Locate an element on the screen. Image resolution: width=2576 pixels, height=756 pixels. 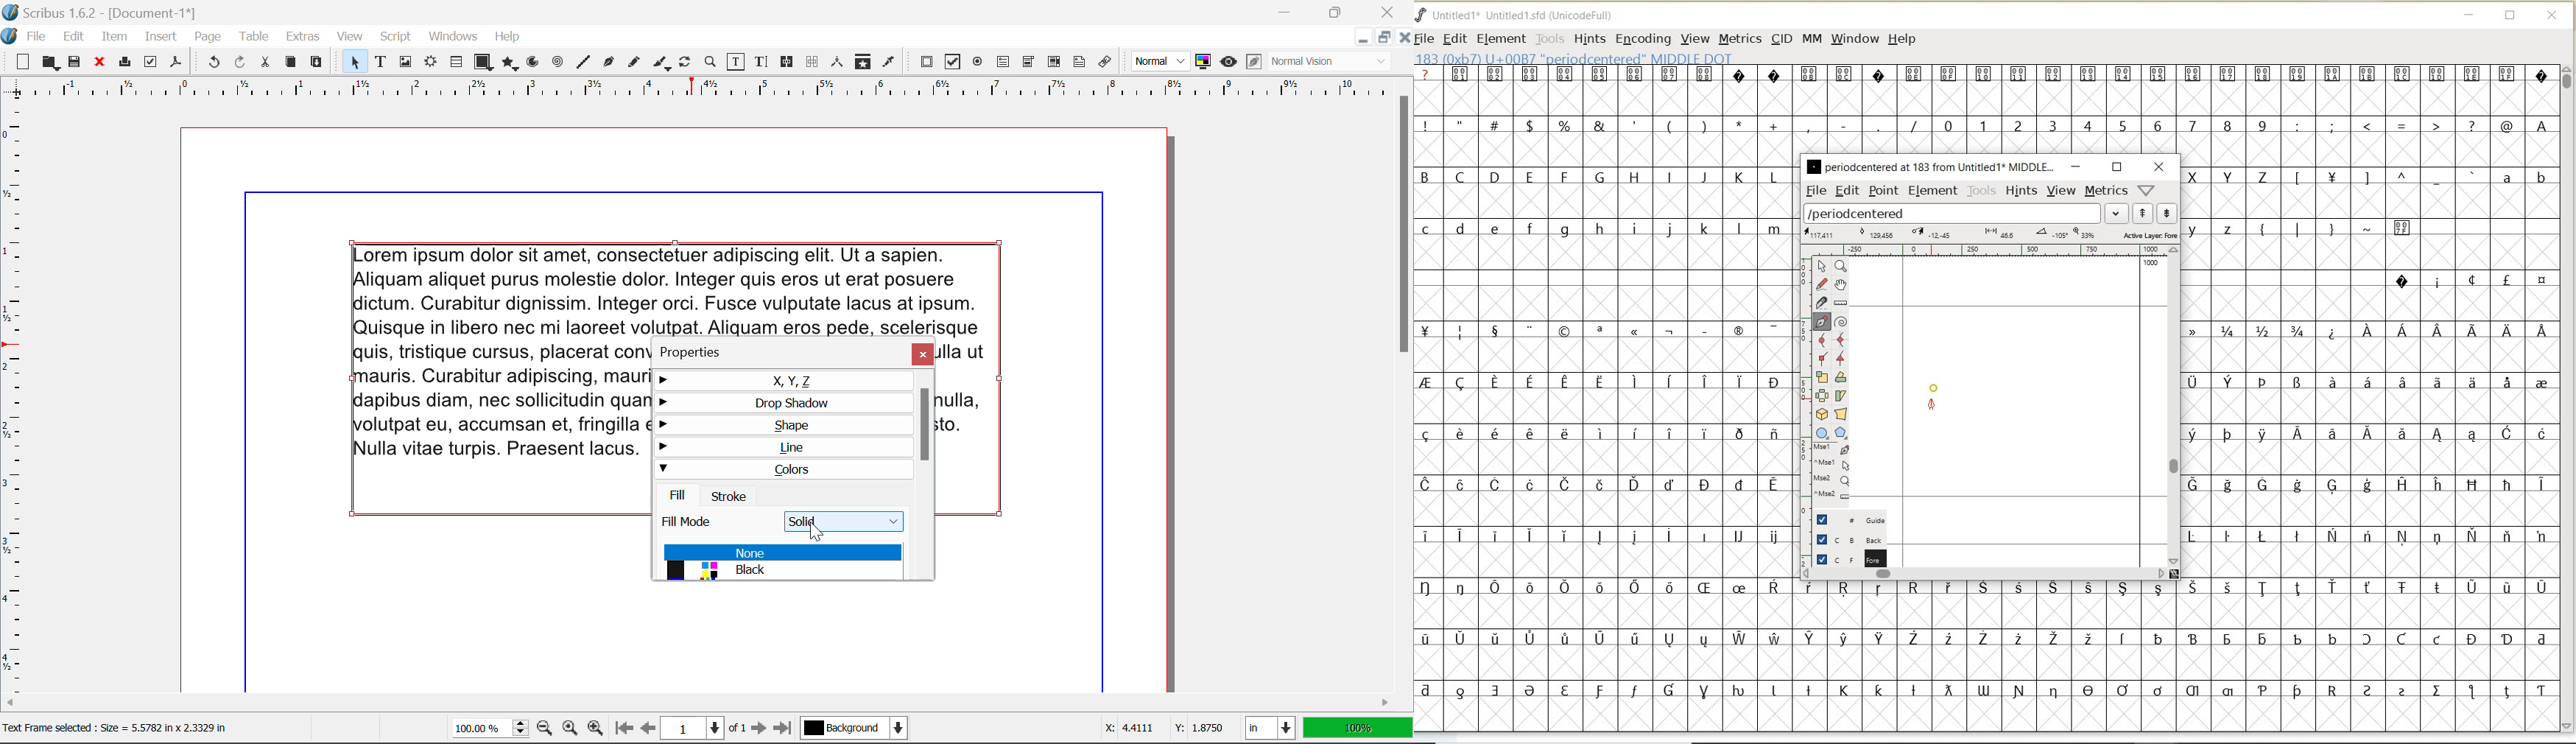
foreground is located at coordinates (1846, 557).